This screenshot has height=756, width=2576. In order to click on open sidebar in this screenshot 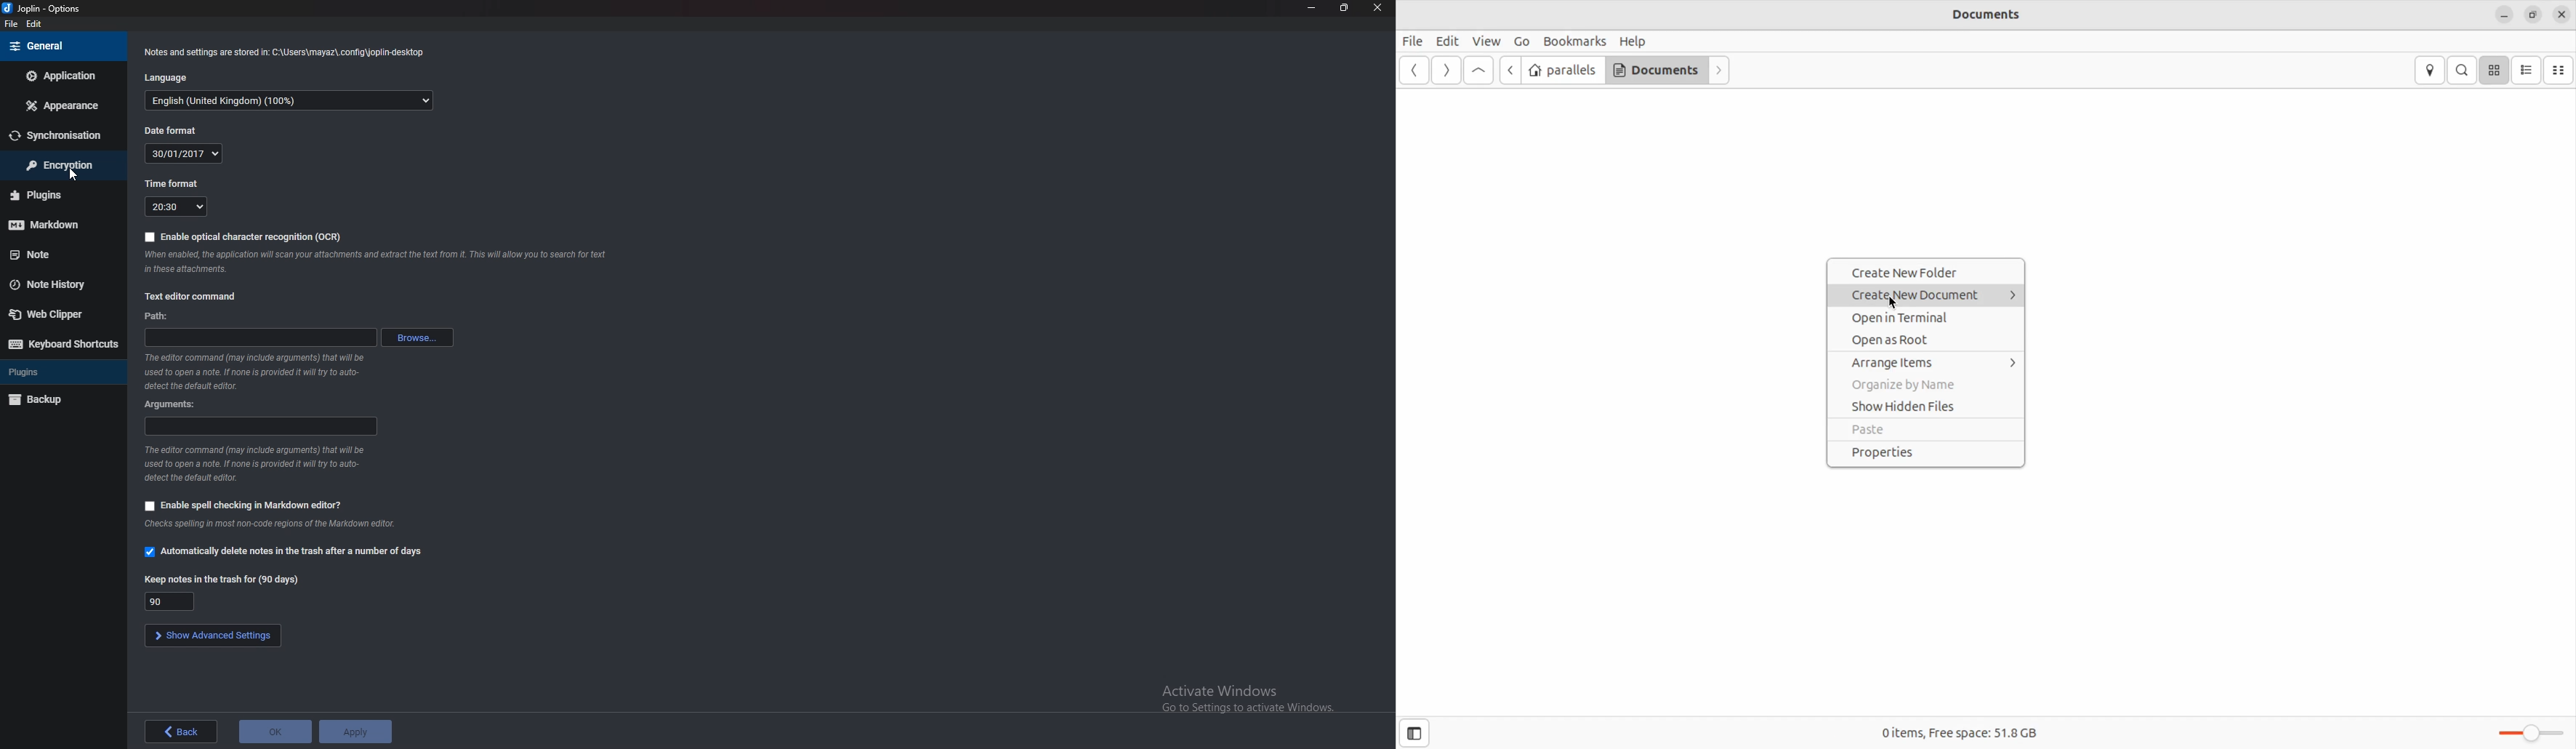, I will do `click(1412, 733)`.